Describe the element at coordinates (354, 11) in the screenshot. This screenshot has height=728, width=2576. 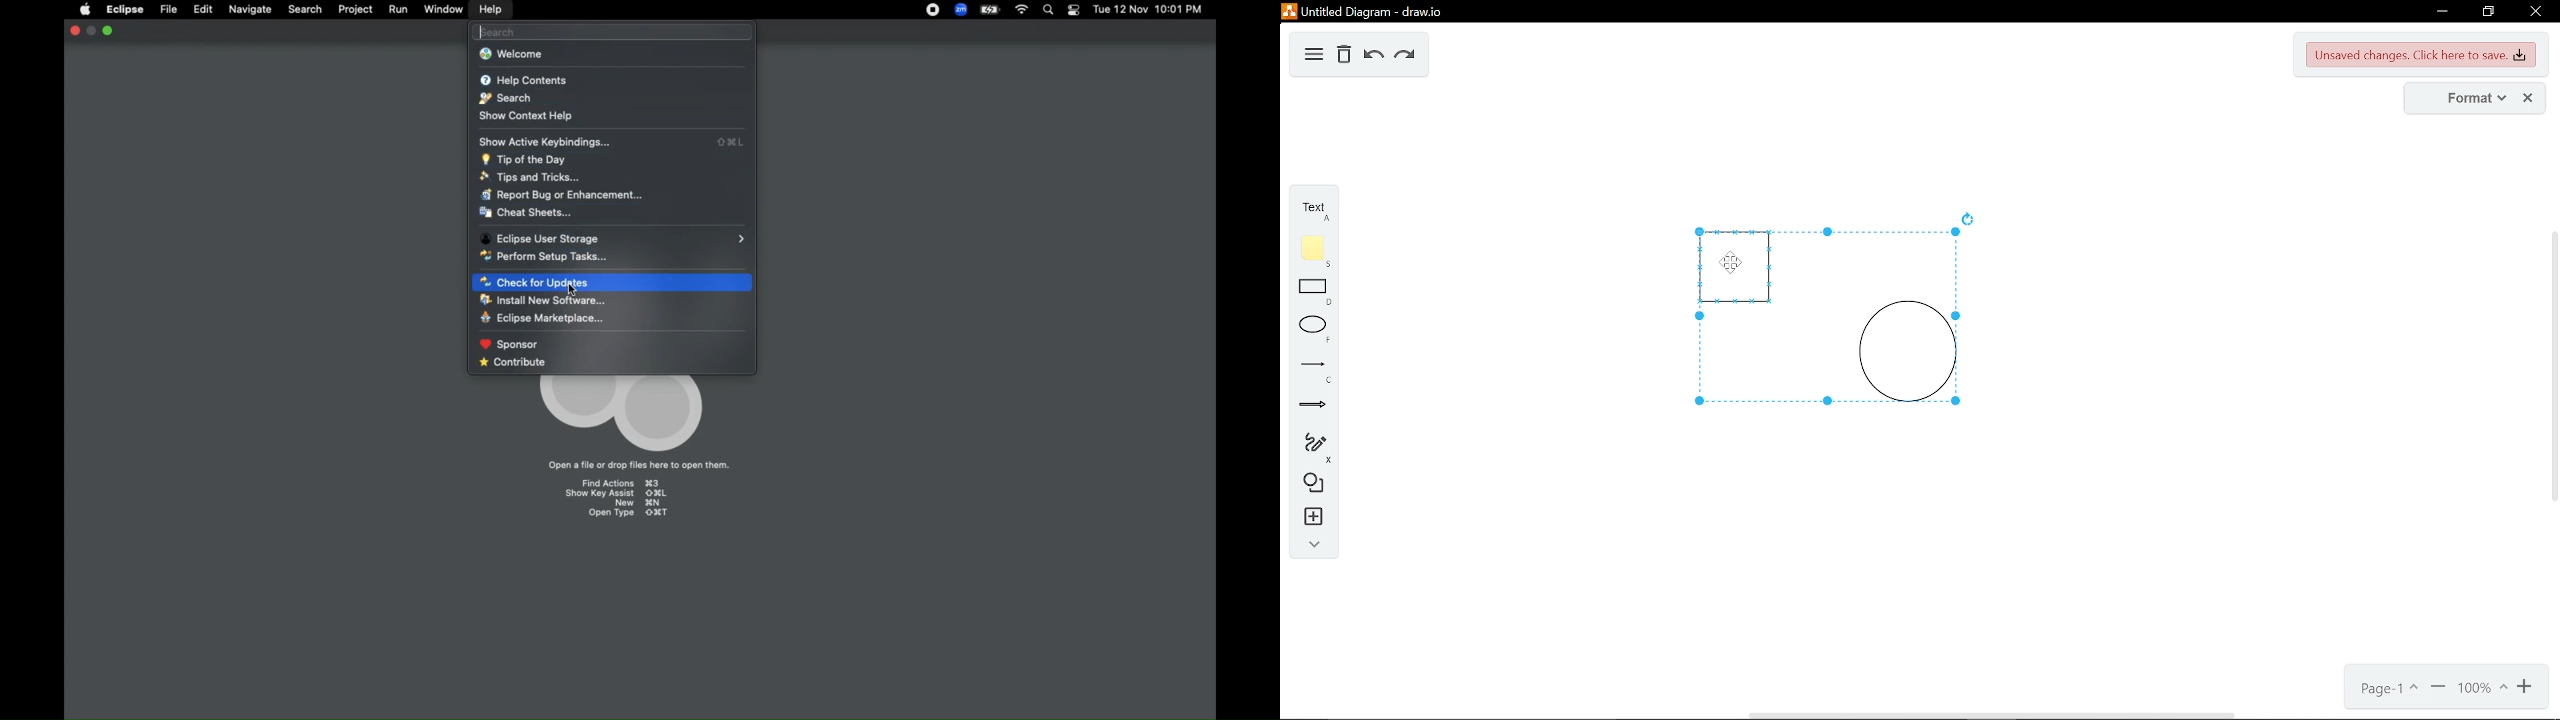
I see `Project` at that location.